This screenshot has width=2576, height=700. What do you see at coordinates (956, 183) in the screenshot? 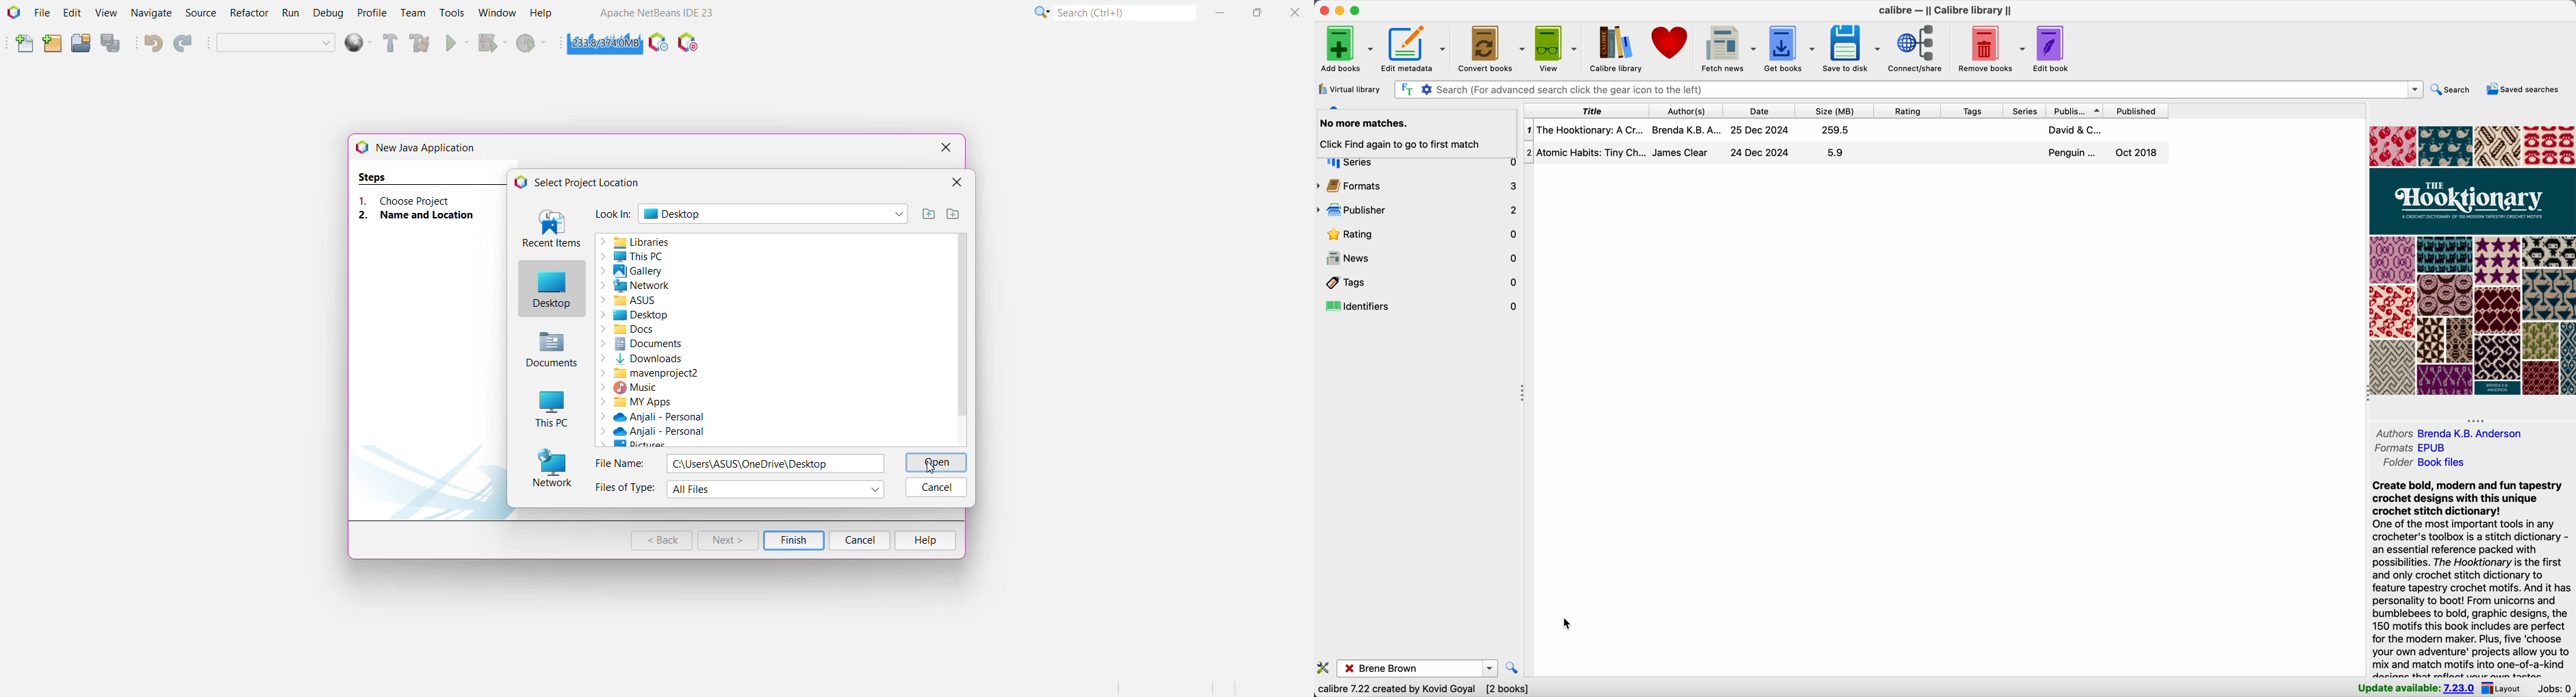
I see `Close` at bounding box center [956, 183].